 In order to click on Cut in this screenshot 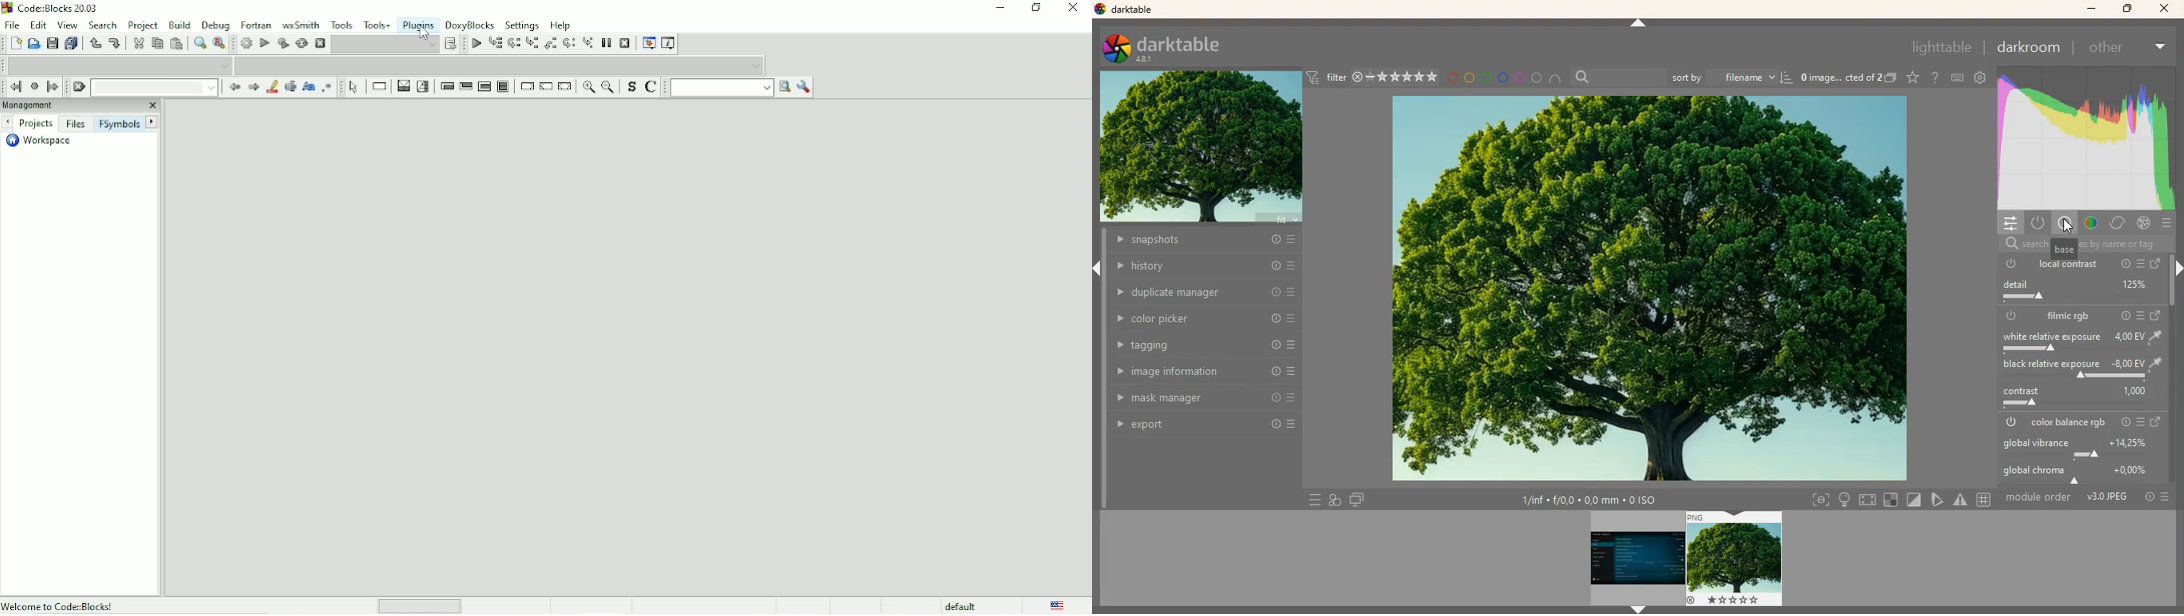, I will do `click(137, 43)`.